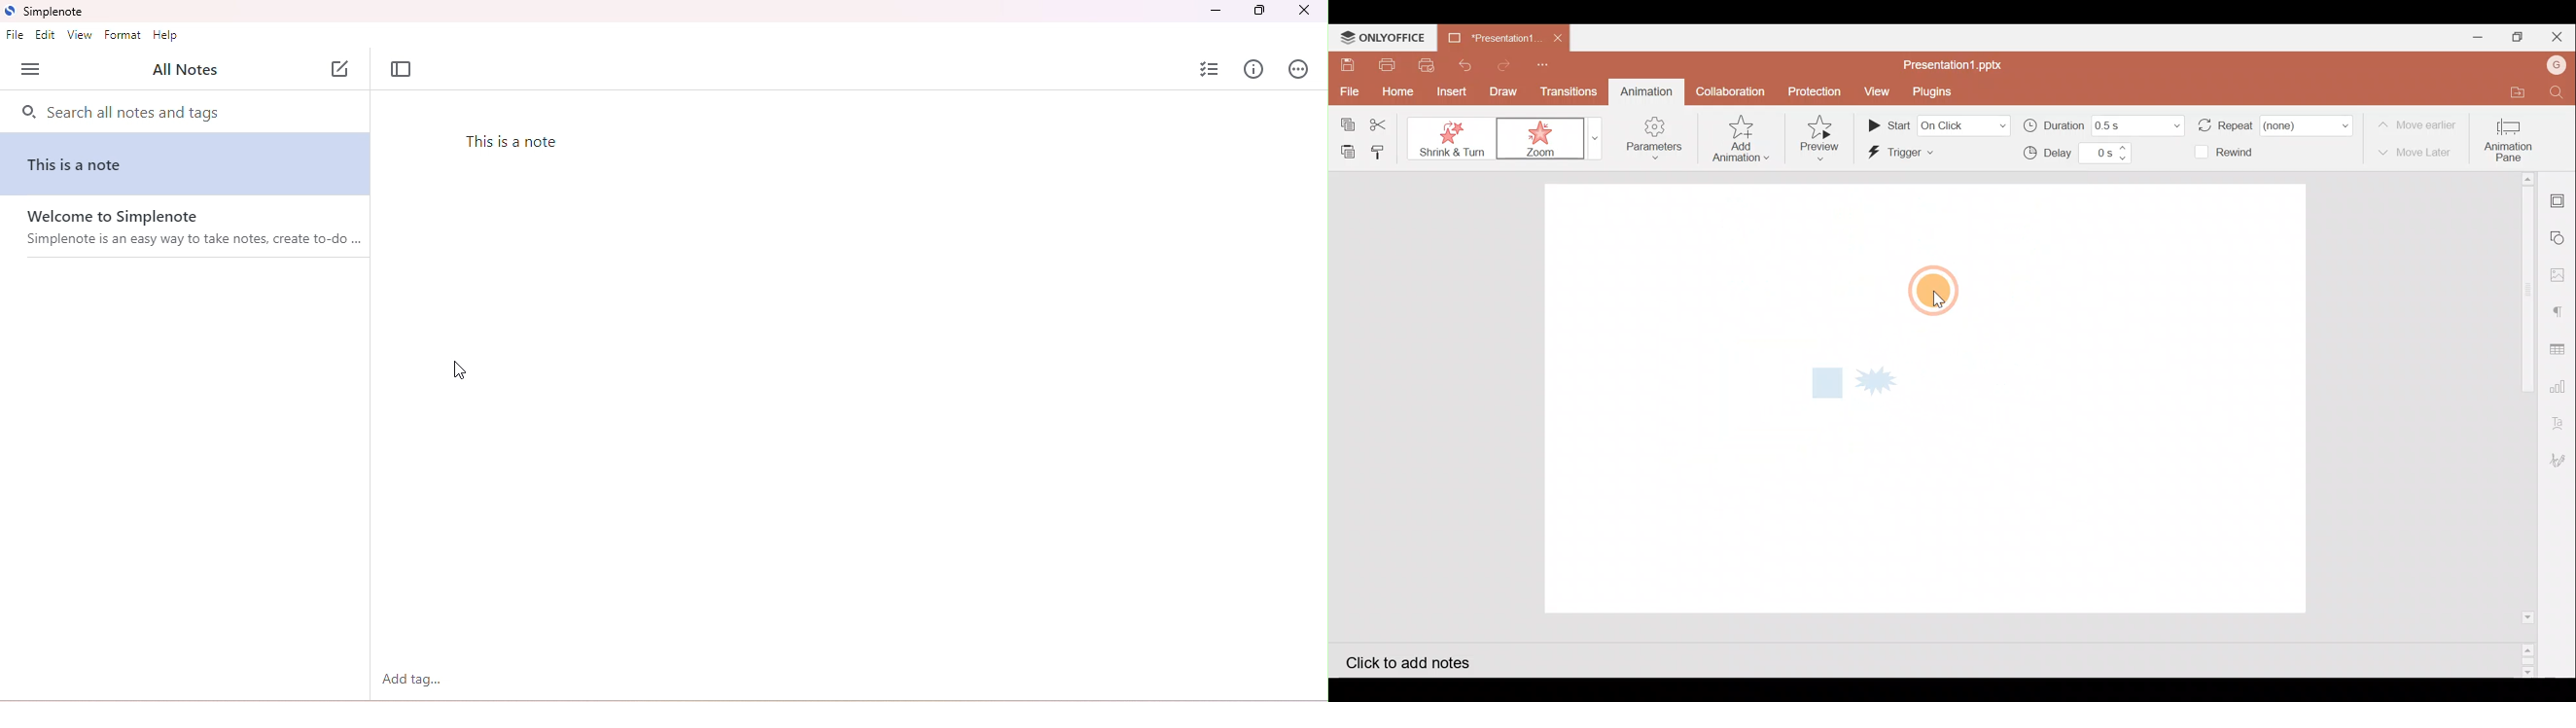 This screenshot has height=728, width=2576. Describe the element at coordinates (1504, 63) in the screenshot. I see `Redo` at that location.